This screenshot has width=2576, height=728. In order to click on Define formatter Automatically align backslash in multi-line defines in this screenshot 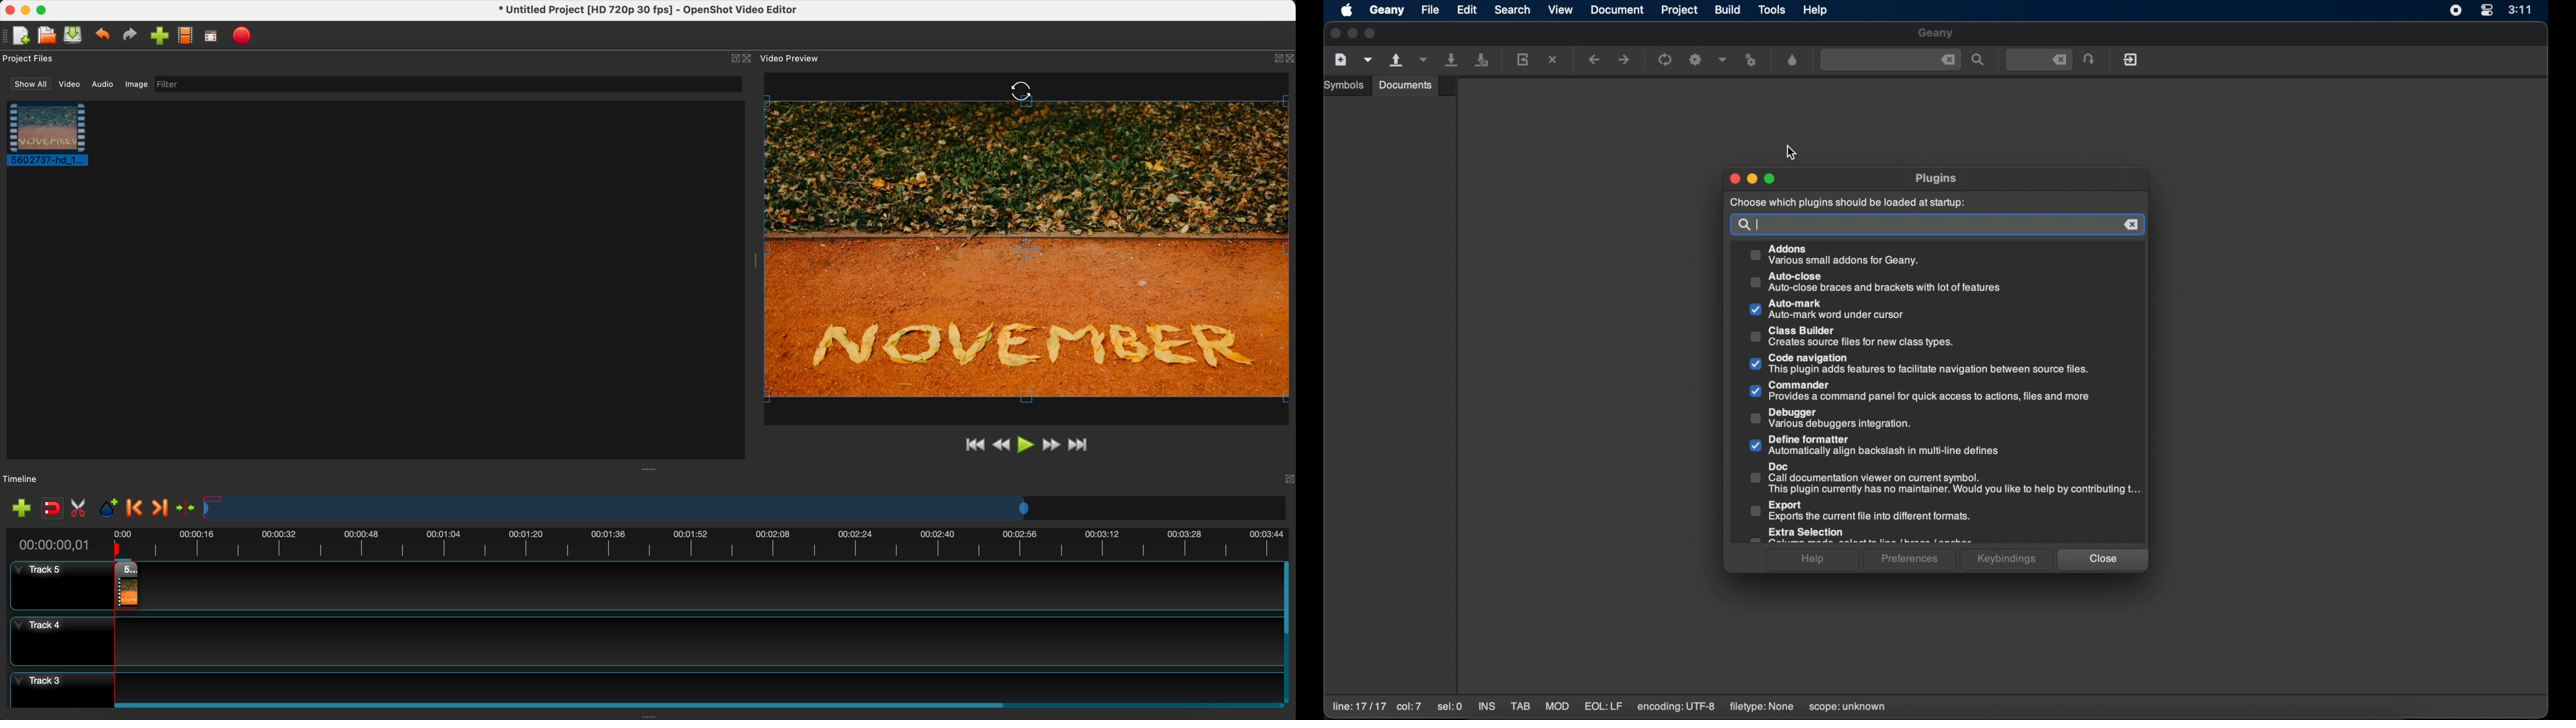, I will do `click(1878, 443)`.